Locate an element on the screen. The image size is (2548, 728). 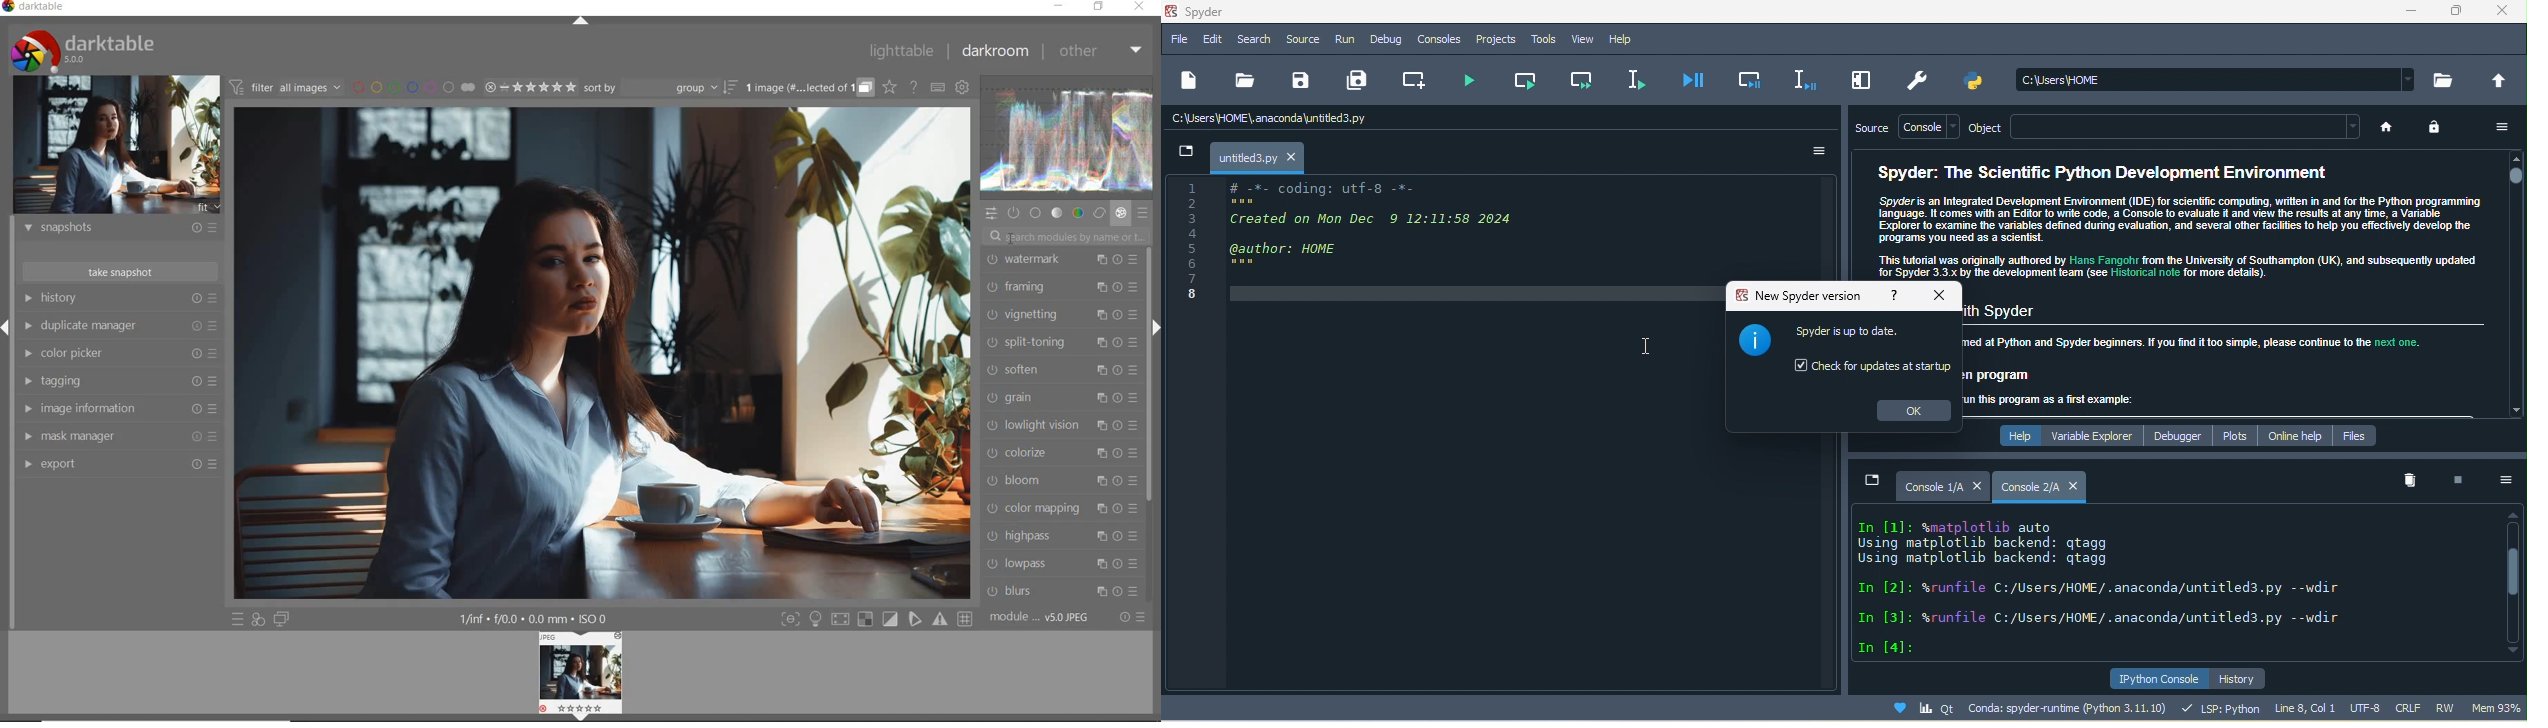
export is located at coordinates (118, 465).